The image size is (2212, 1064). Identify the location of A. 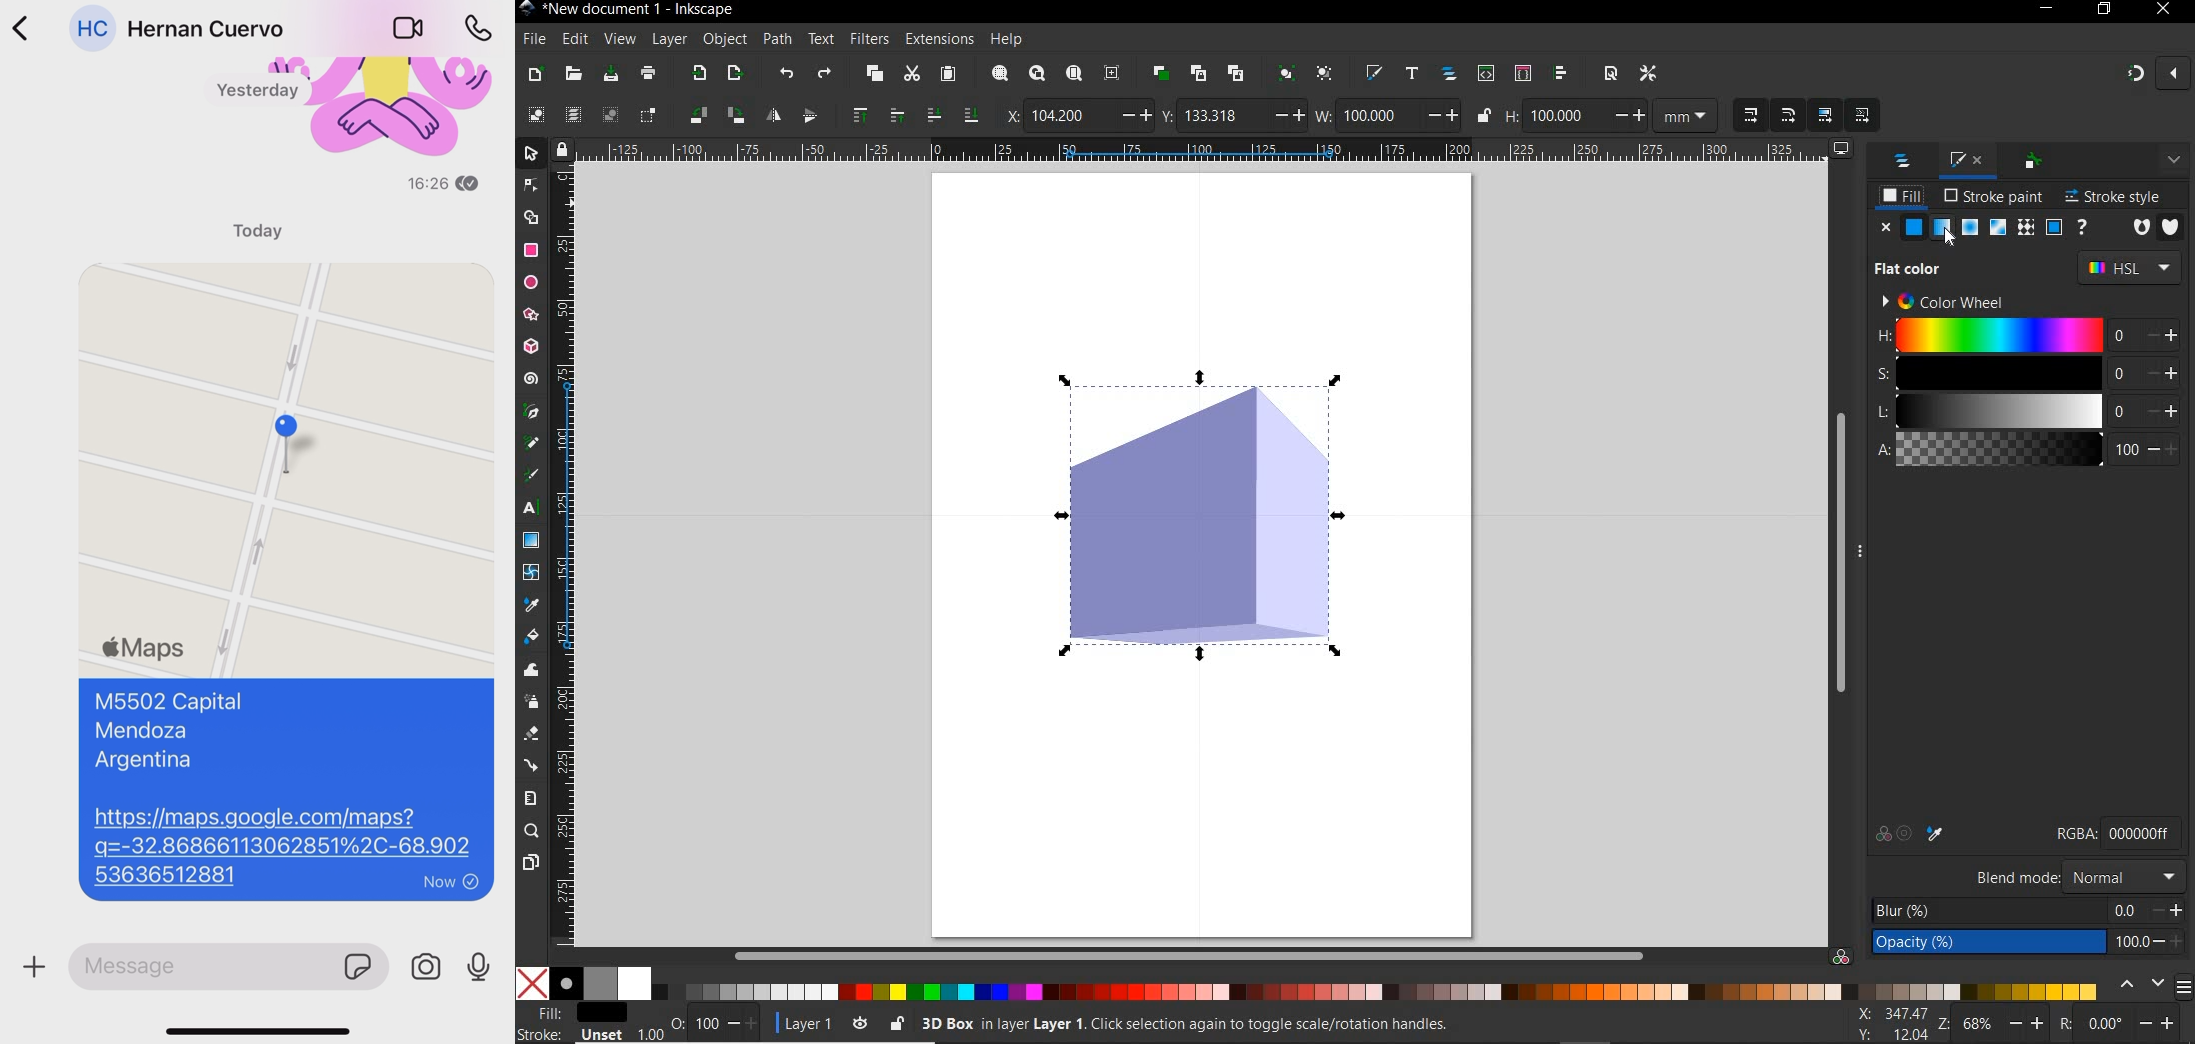
(1999, 450).